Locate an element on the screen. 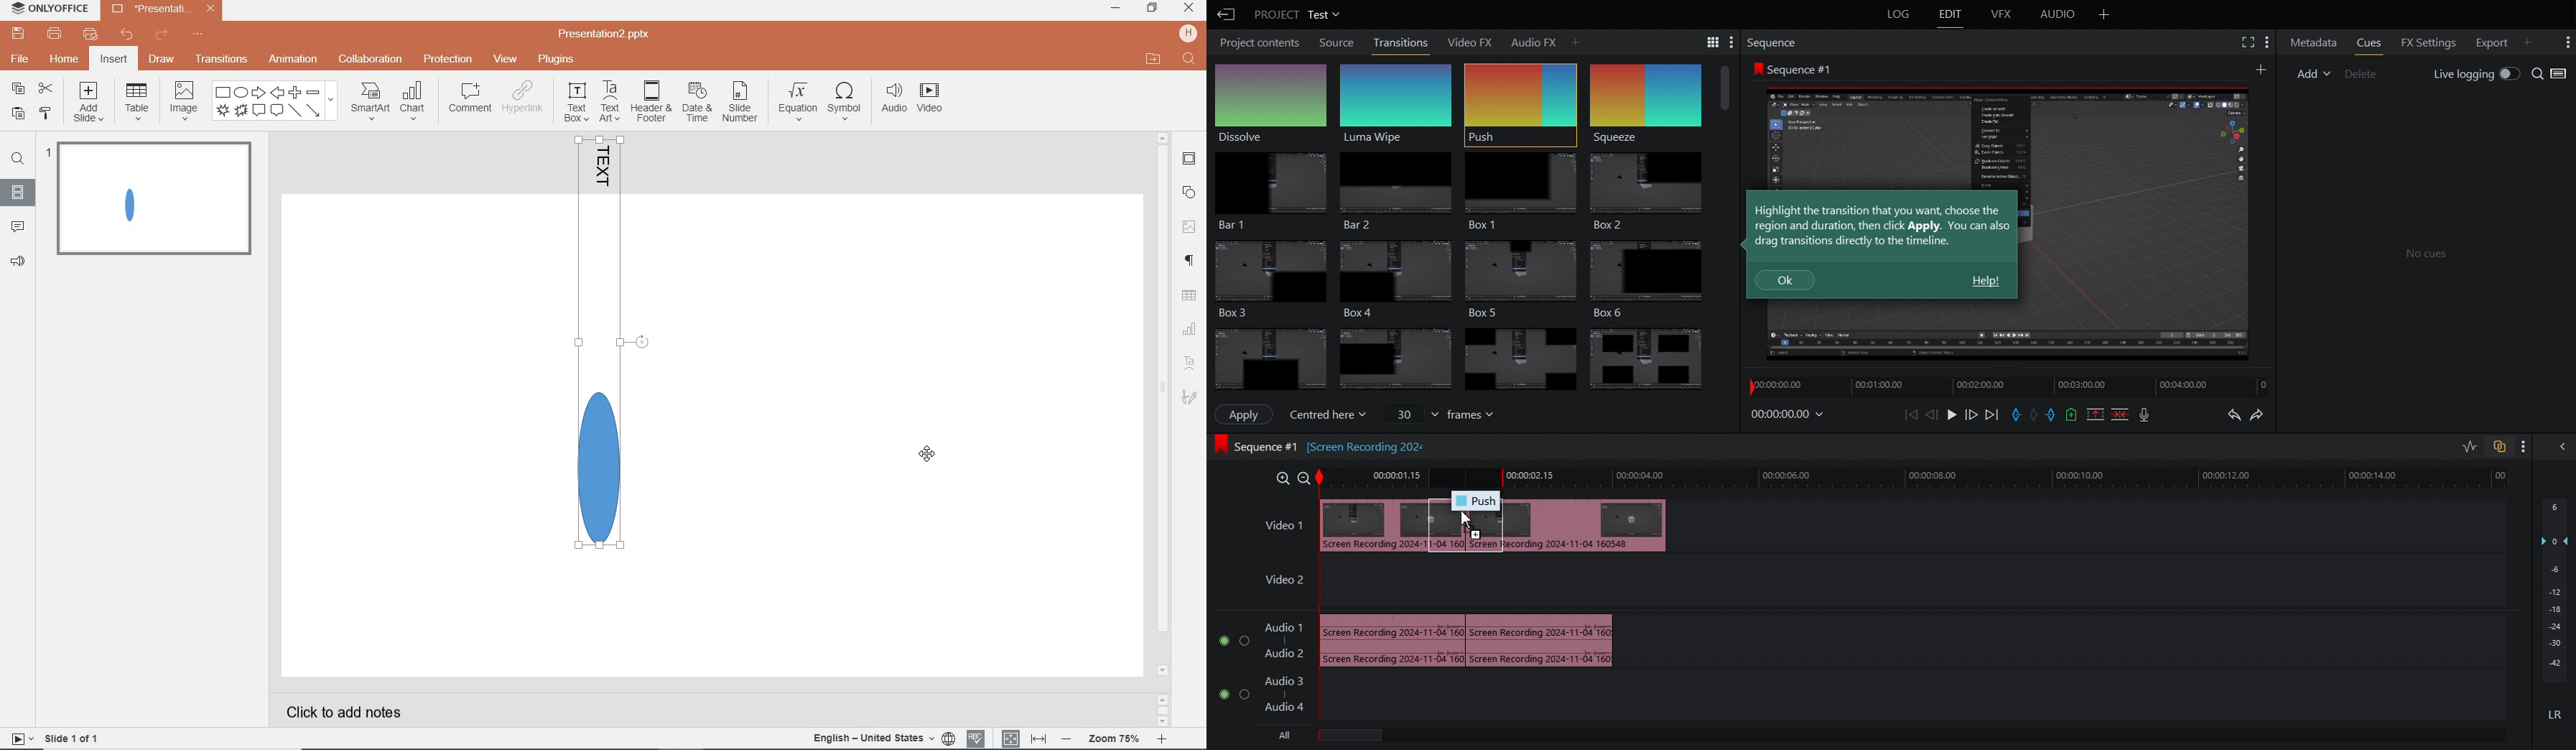 This screenshot has height=756, width=2576. collaboration is located at coordinates (368, 60).